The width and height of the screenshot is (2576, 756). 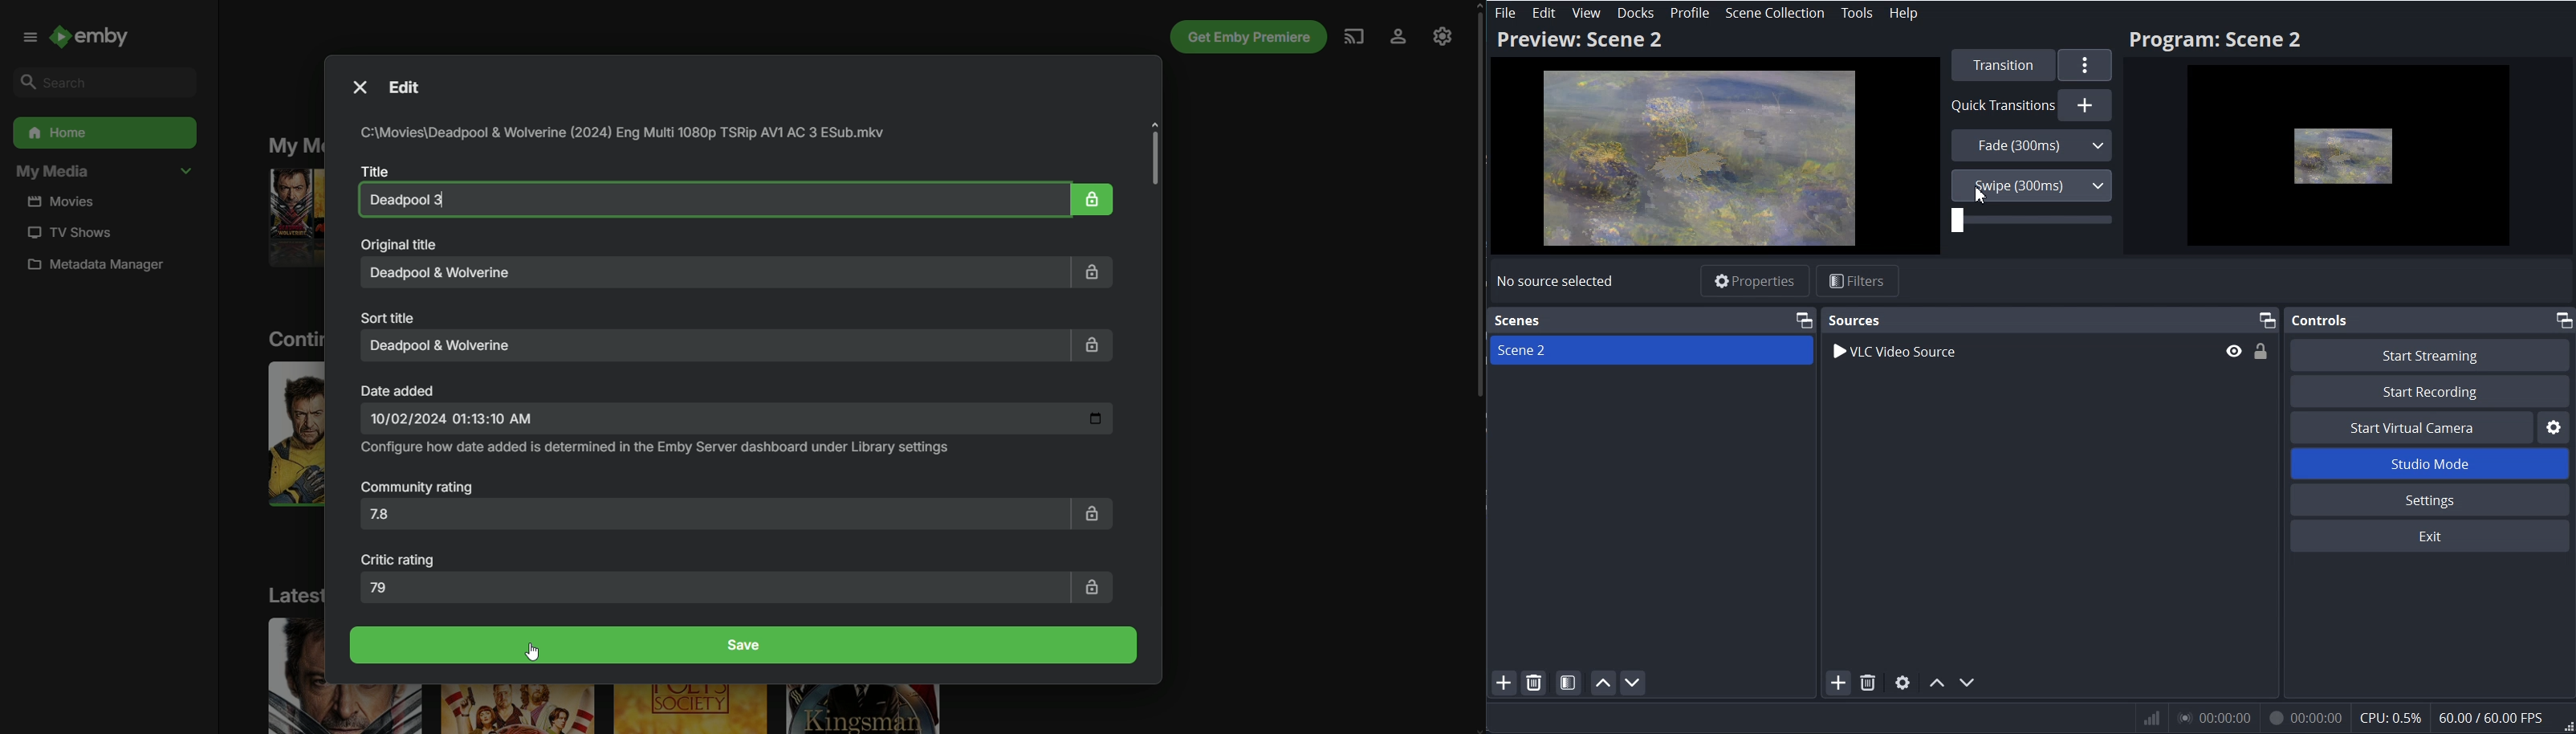 I want to click on Settings, so click(x=2432, y=500).